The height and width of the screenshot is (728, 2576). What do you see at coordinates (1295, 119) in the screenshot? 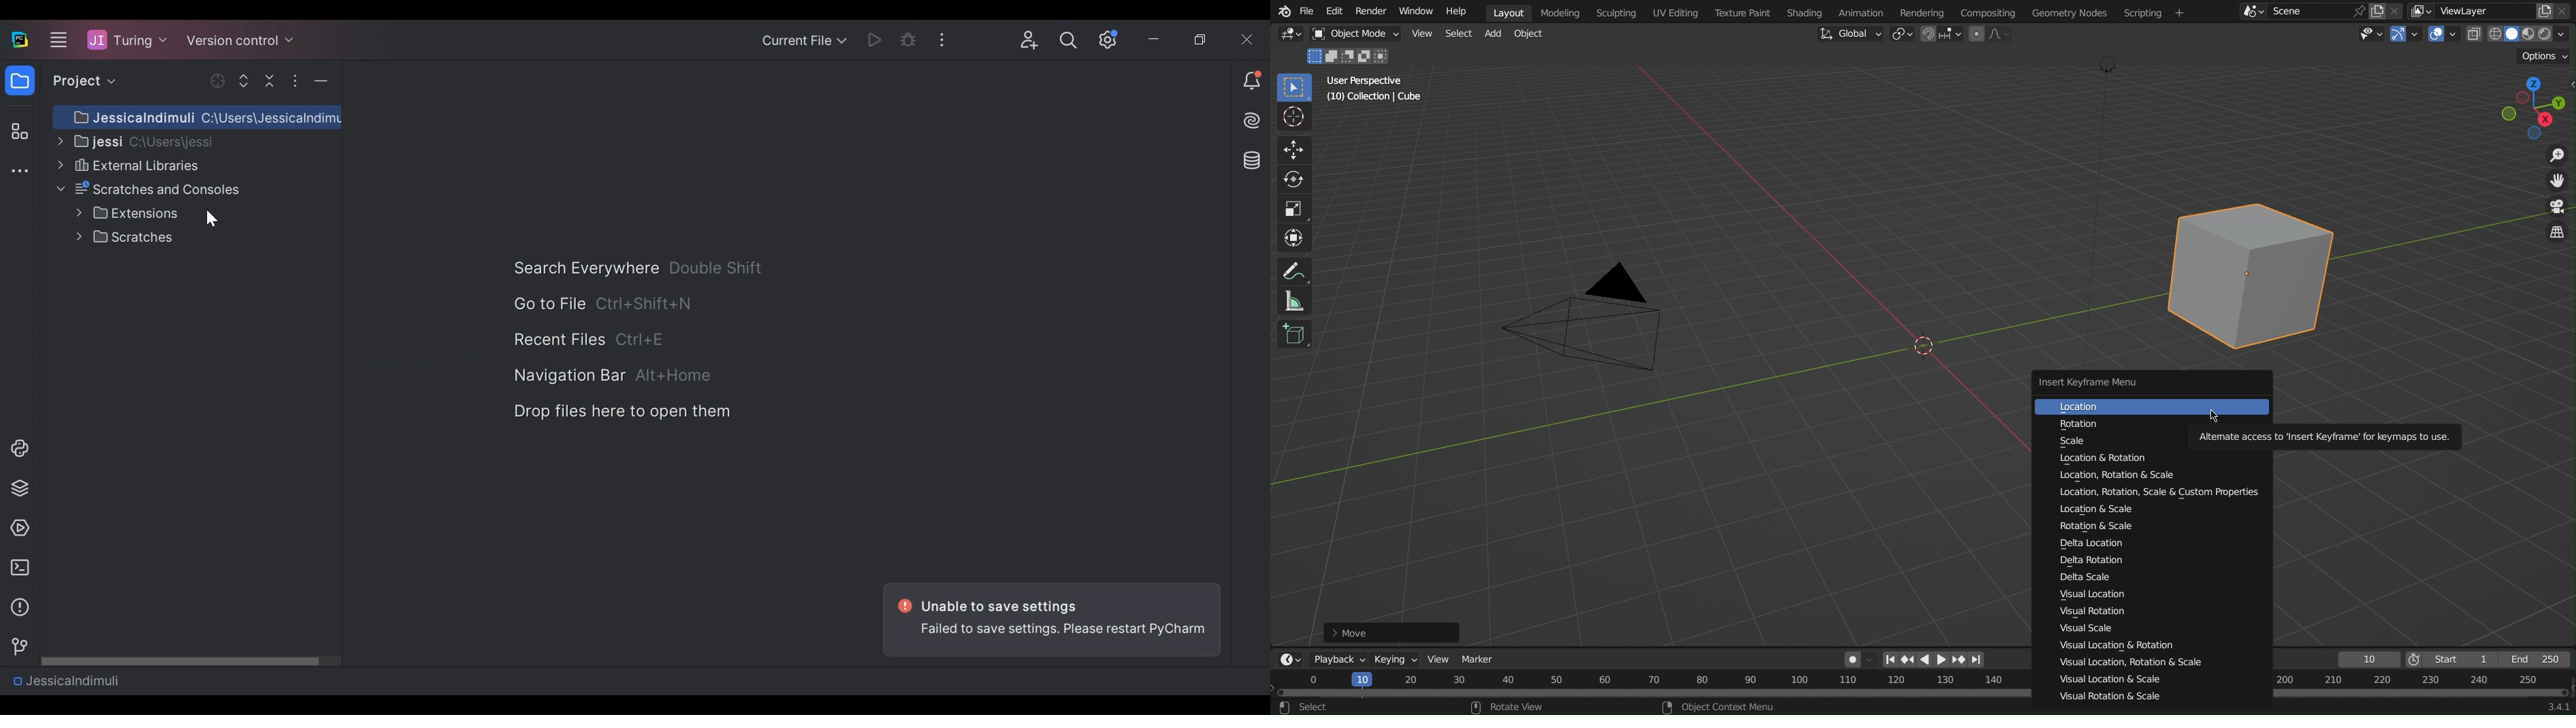
I see `Cursor` at bounding box center [1295, 119].